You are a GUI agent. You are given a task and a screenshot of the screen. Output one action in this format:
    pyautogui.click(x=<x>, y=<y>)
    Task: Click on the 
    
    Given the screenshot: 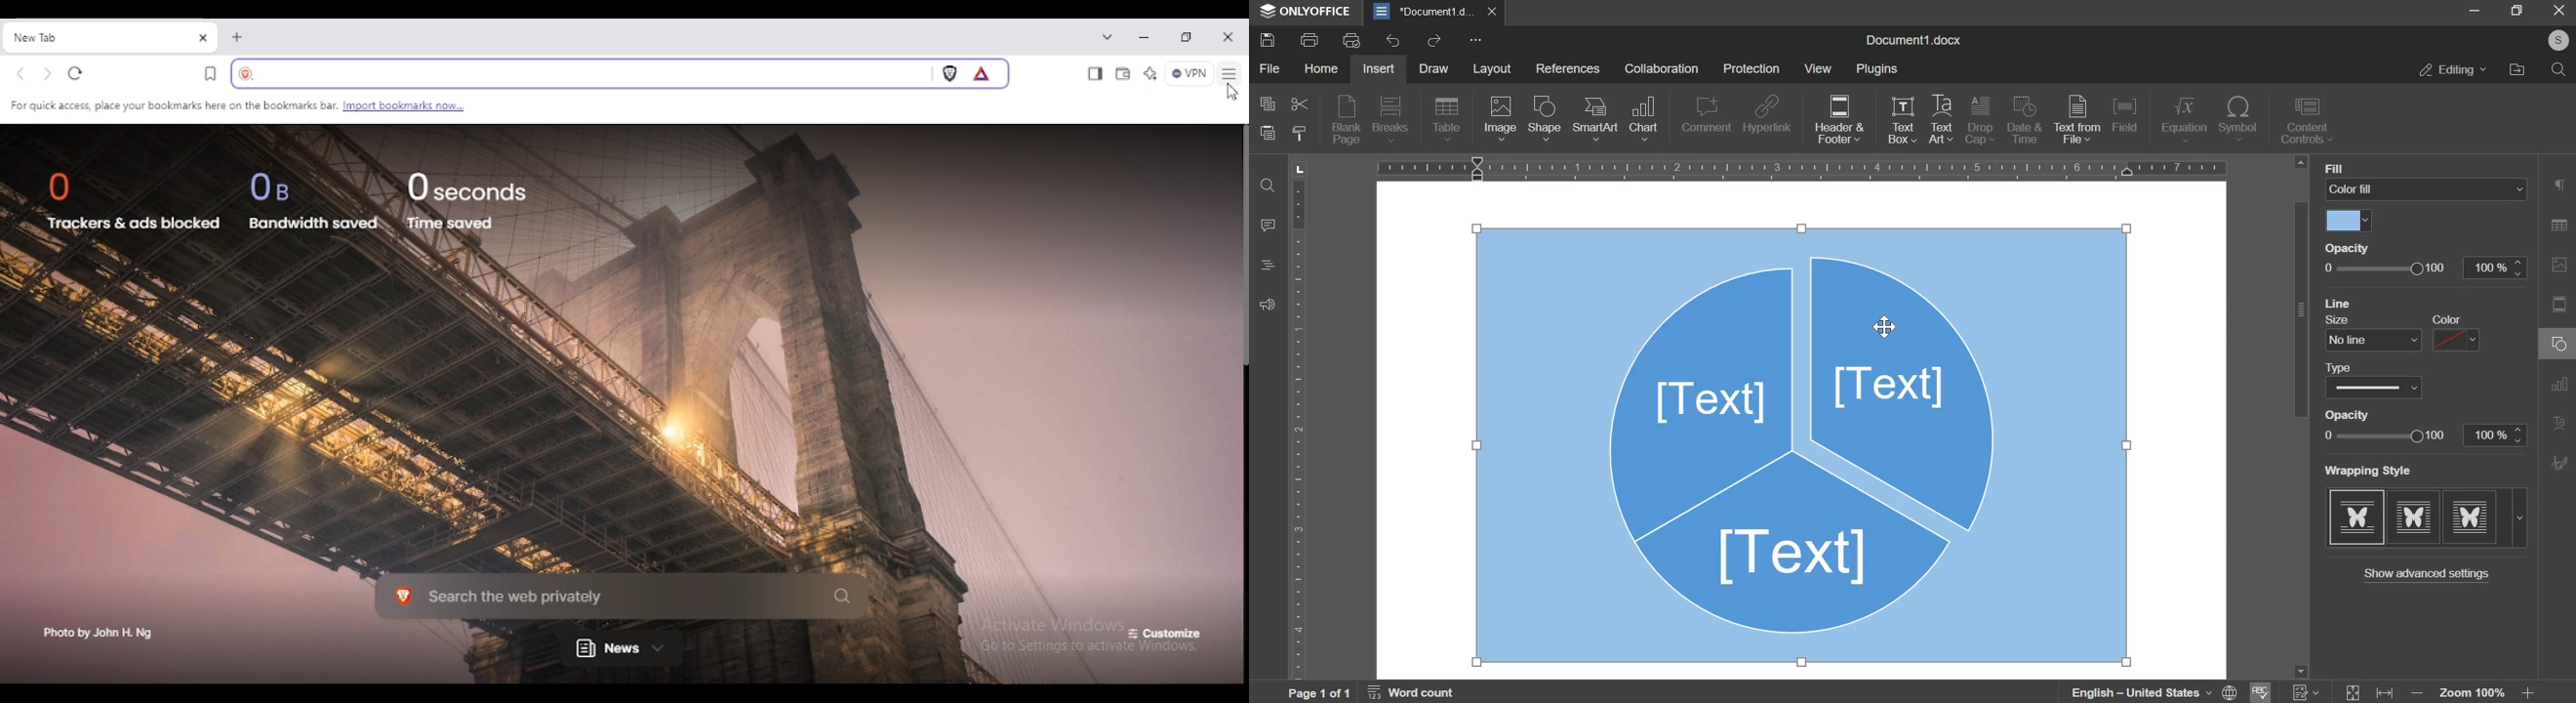 What is the action you would take?
    pyautogui.click(x=2358, y=247)
    